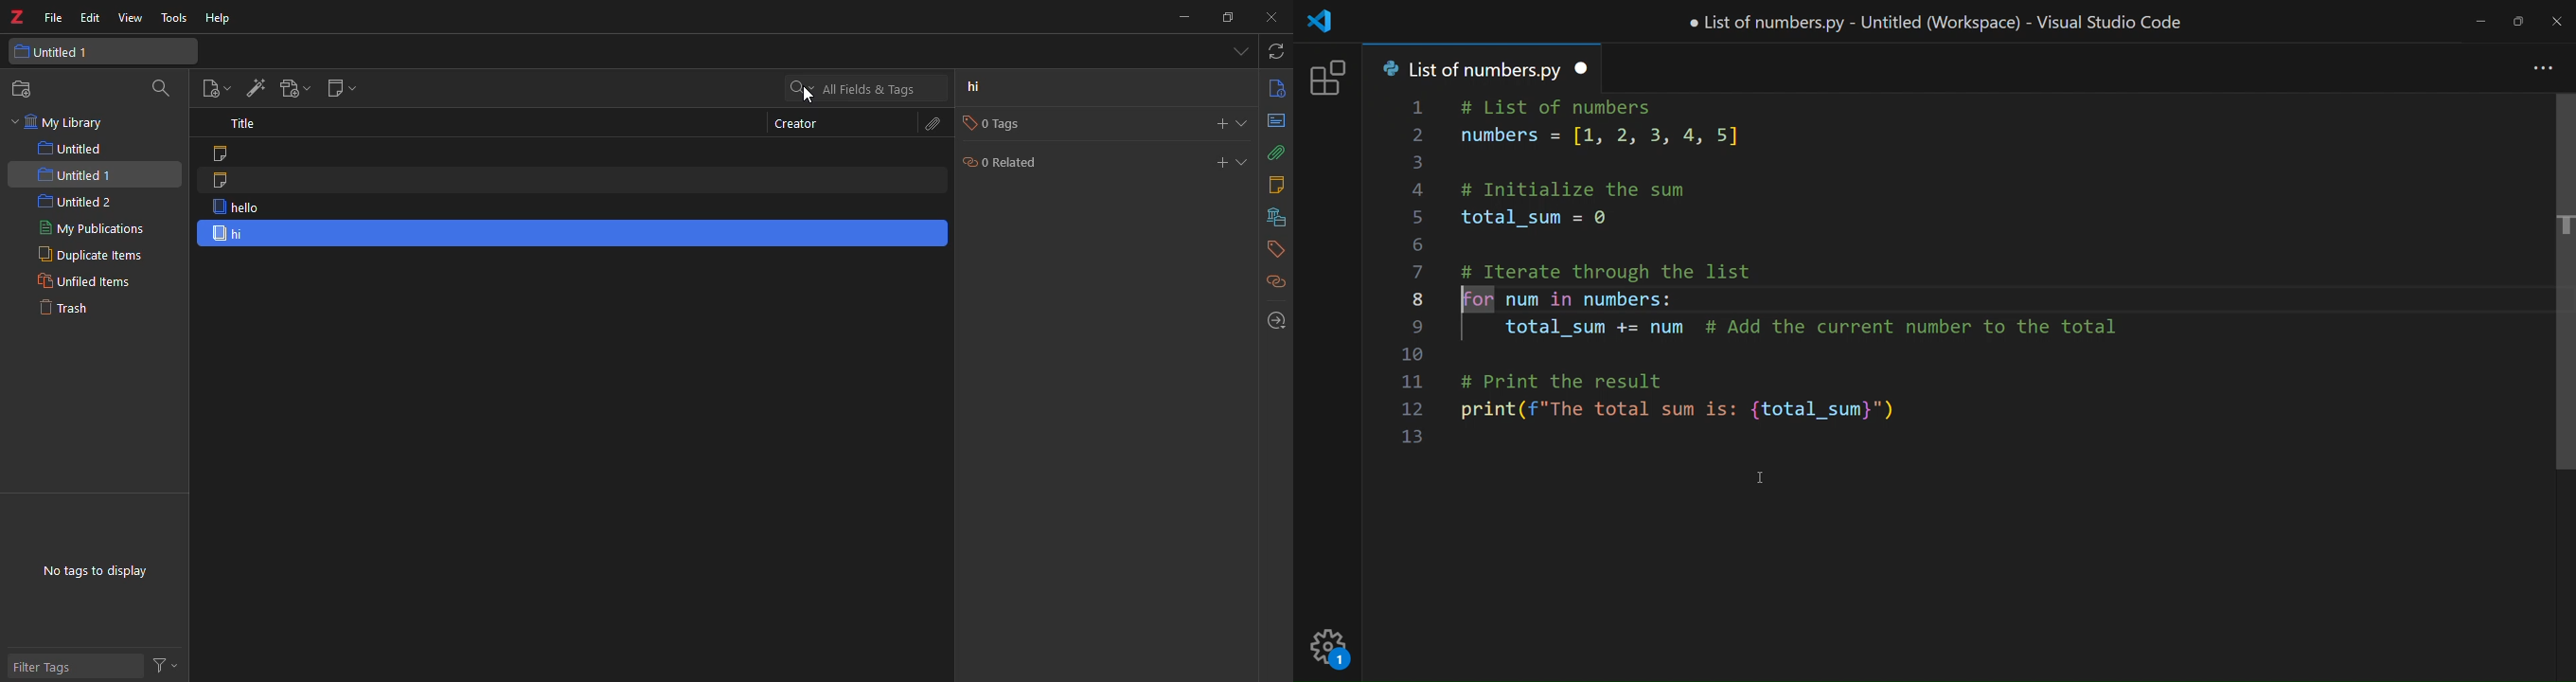 The width and height of the screenshot is (2576, 700). What do you see at coordinates (975, 87) in the screenshot?
I see `hi` at bounding box center [975, 87].